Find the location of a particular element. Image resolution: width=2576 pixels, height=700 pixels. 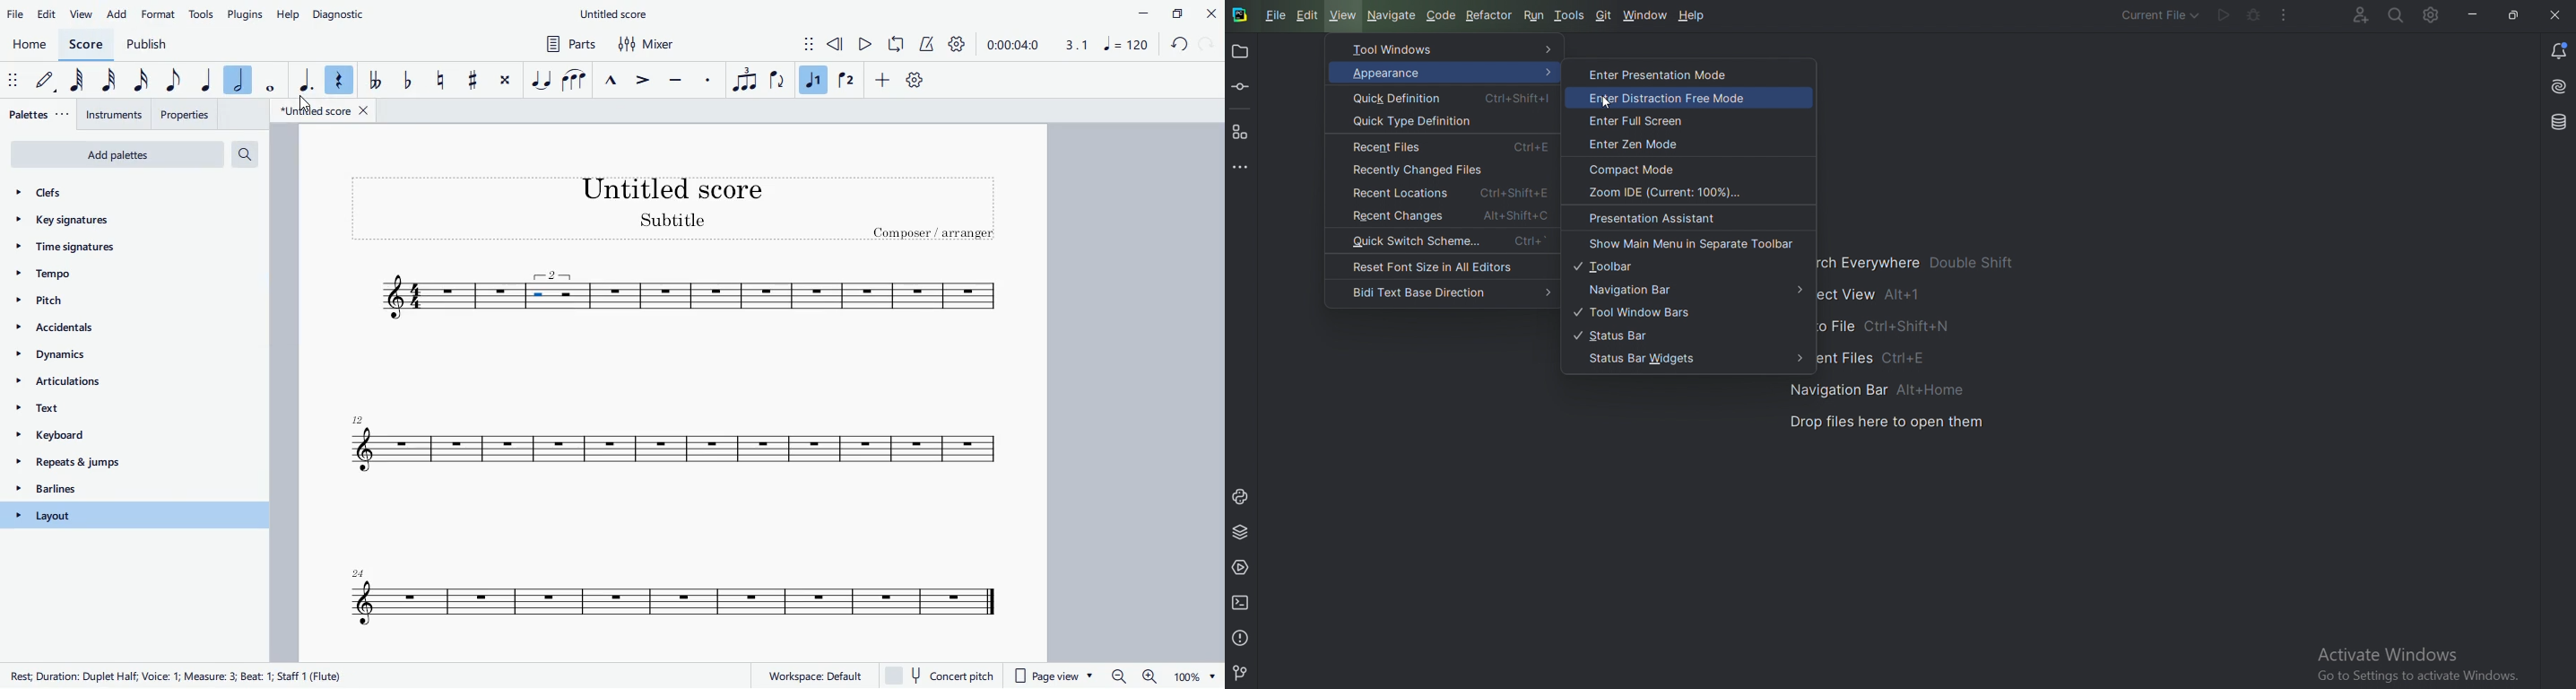

Zoom IDE is located at coordinates (1671, 193).